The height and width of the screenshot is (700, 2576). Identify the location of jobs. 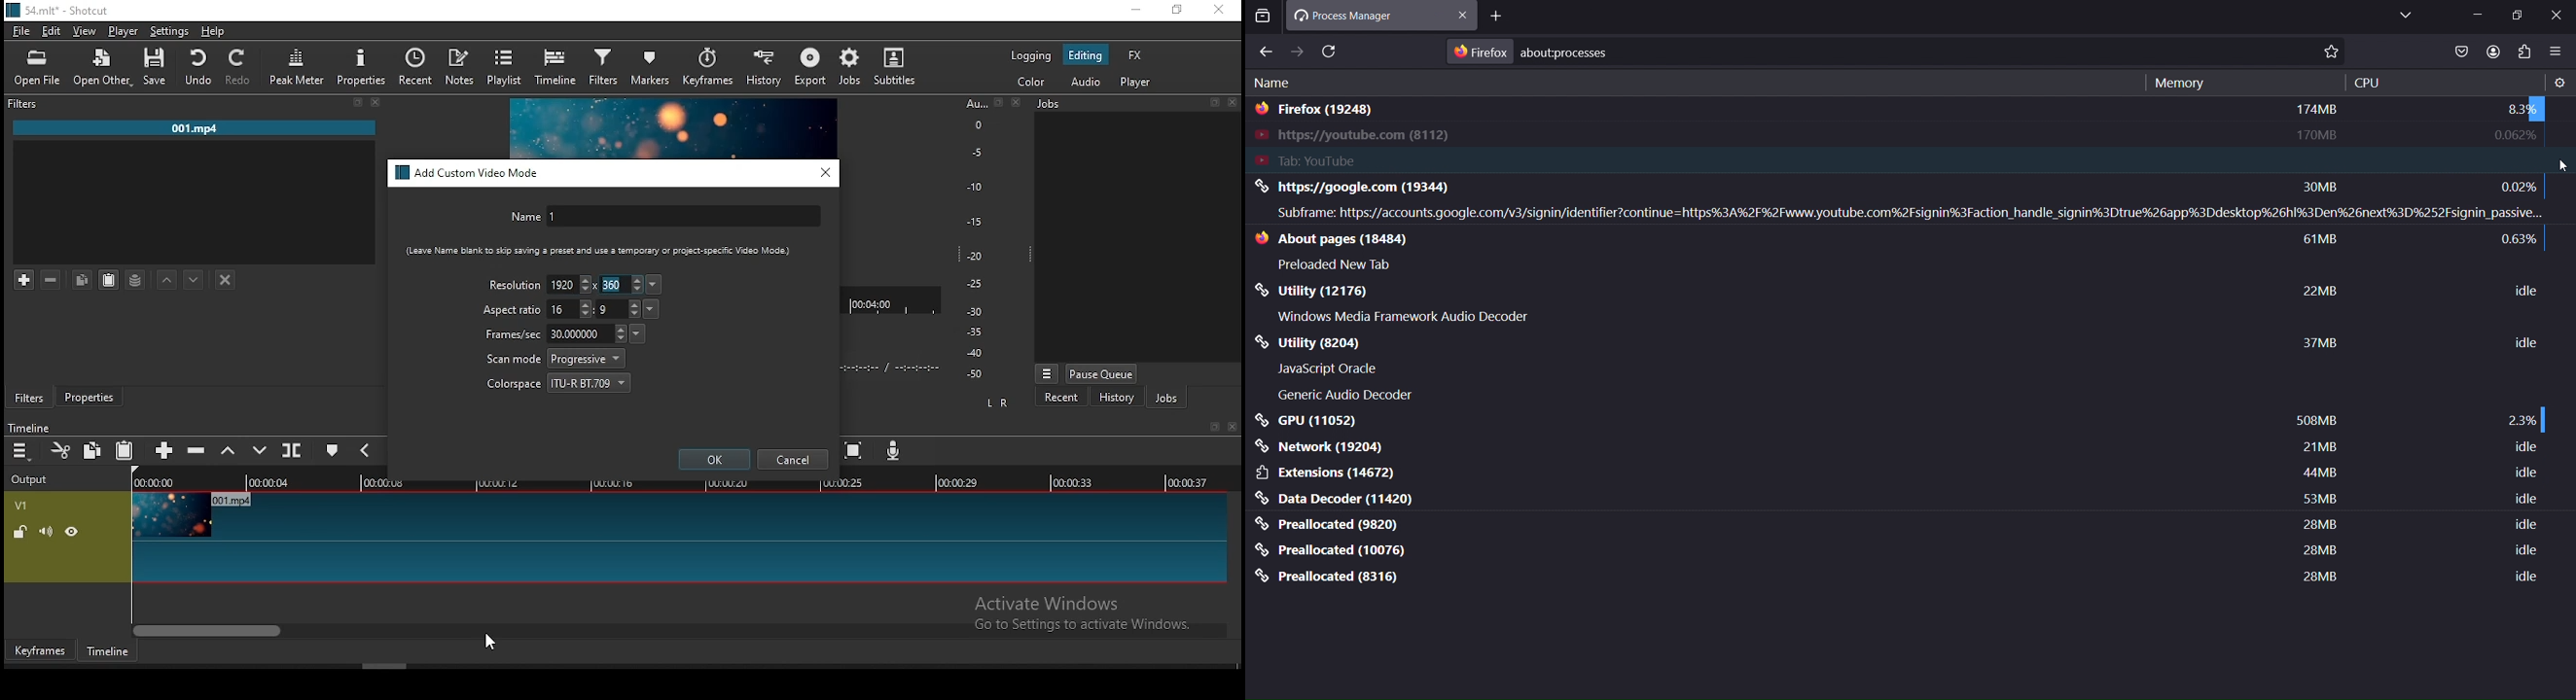
(1051, 103).